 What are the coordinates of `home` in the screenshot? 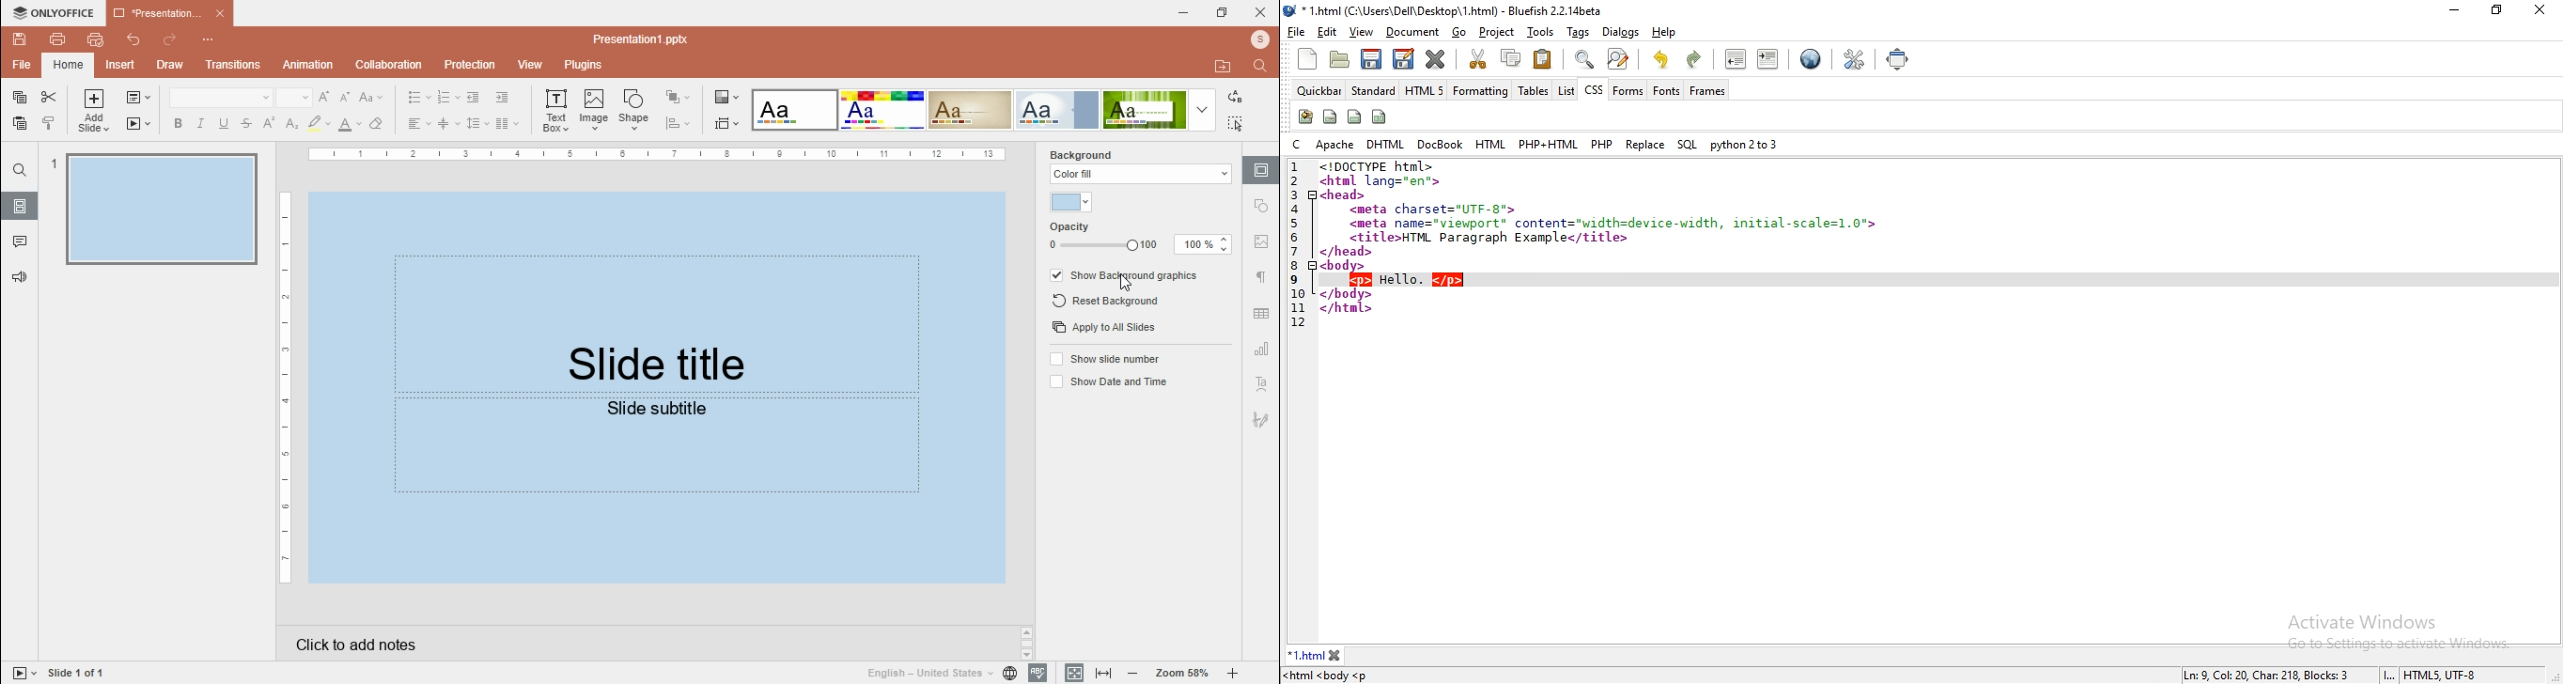 It's located at (66, 66).